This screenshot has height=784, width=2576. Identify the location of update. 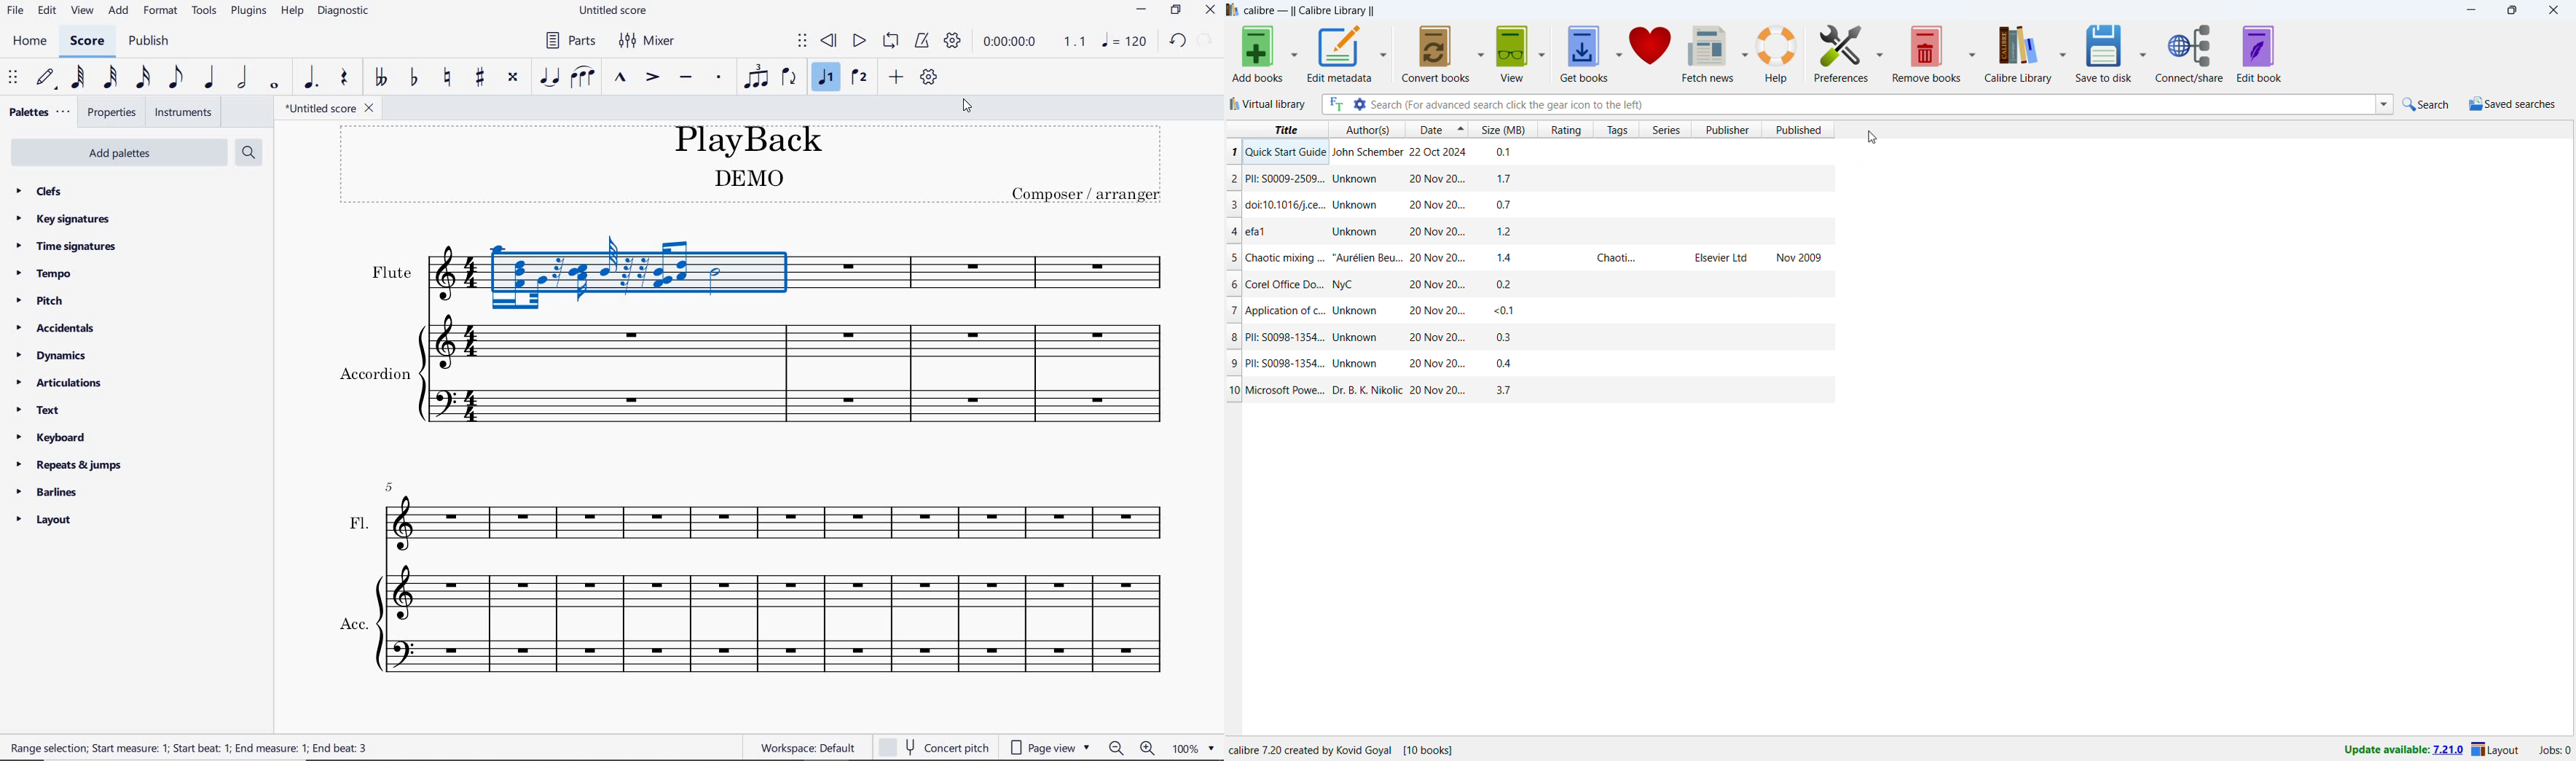
(2401, 750).